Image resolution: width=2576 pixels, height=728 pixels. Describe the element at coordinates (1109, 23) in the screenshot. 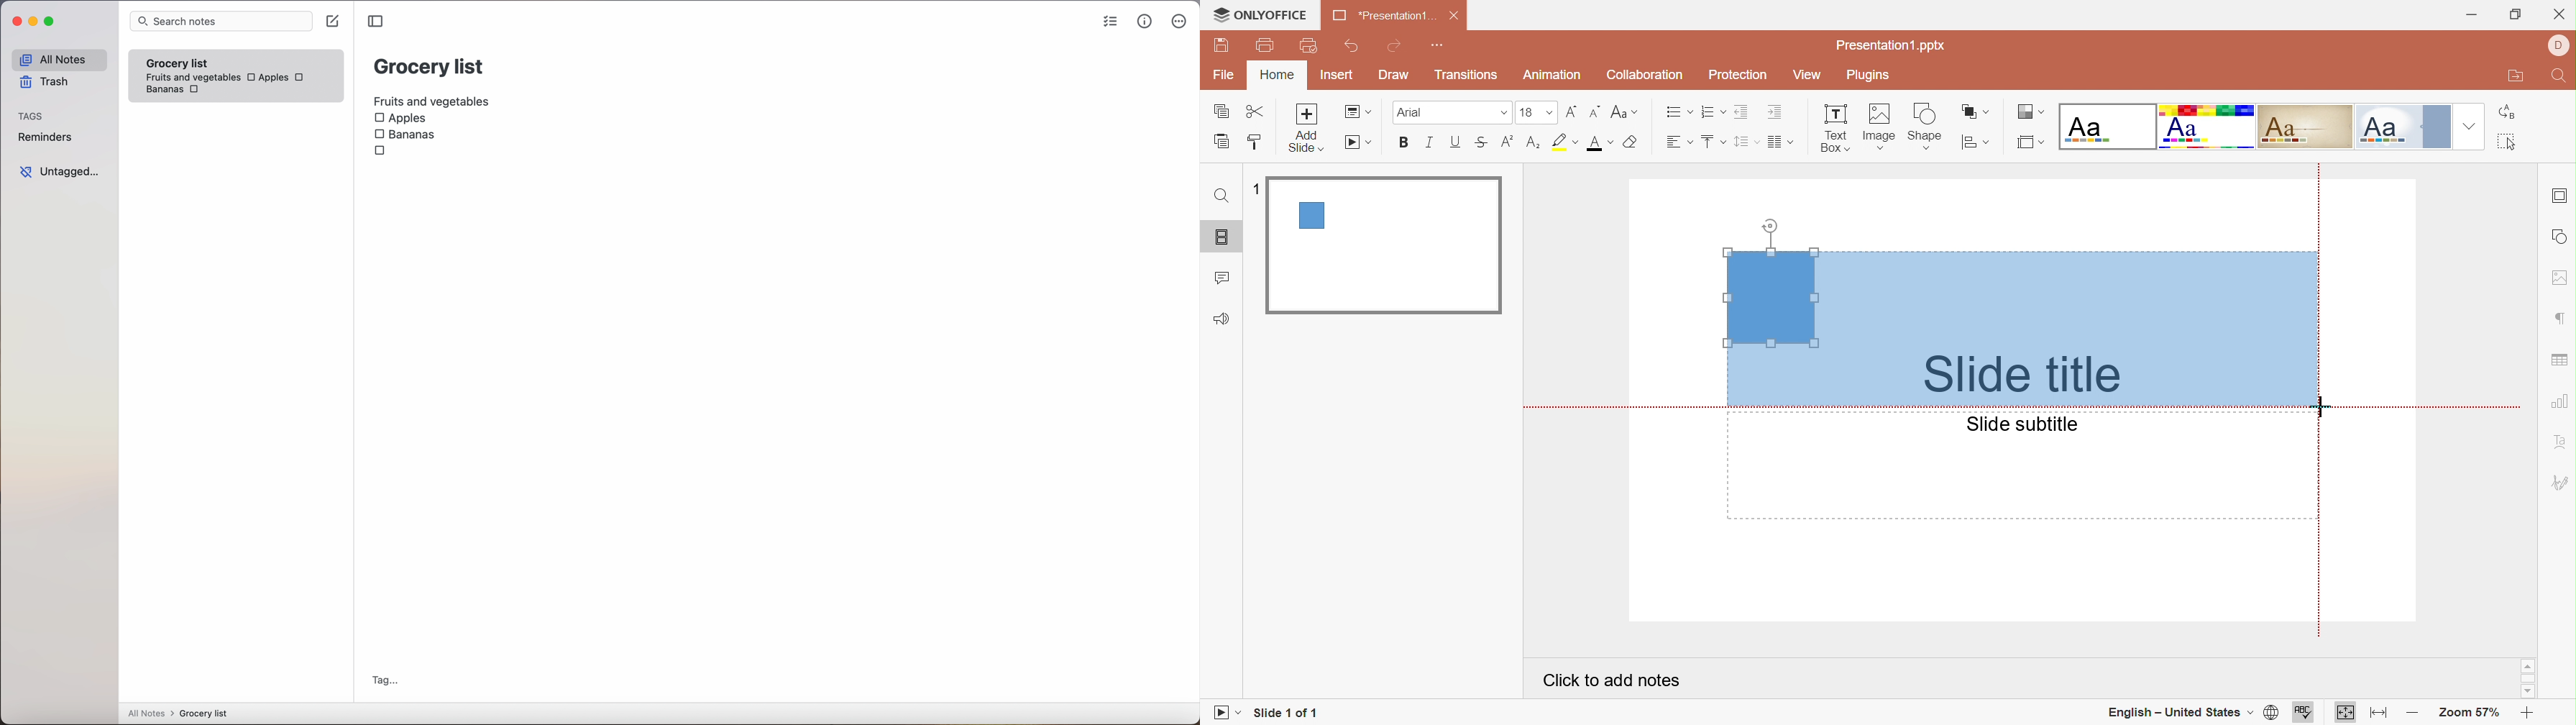

I see `checklist` at that location.